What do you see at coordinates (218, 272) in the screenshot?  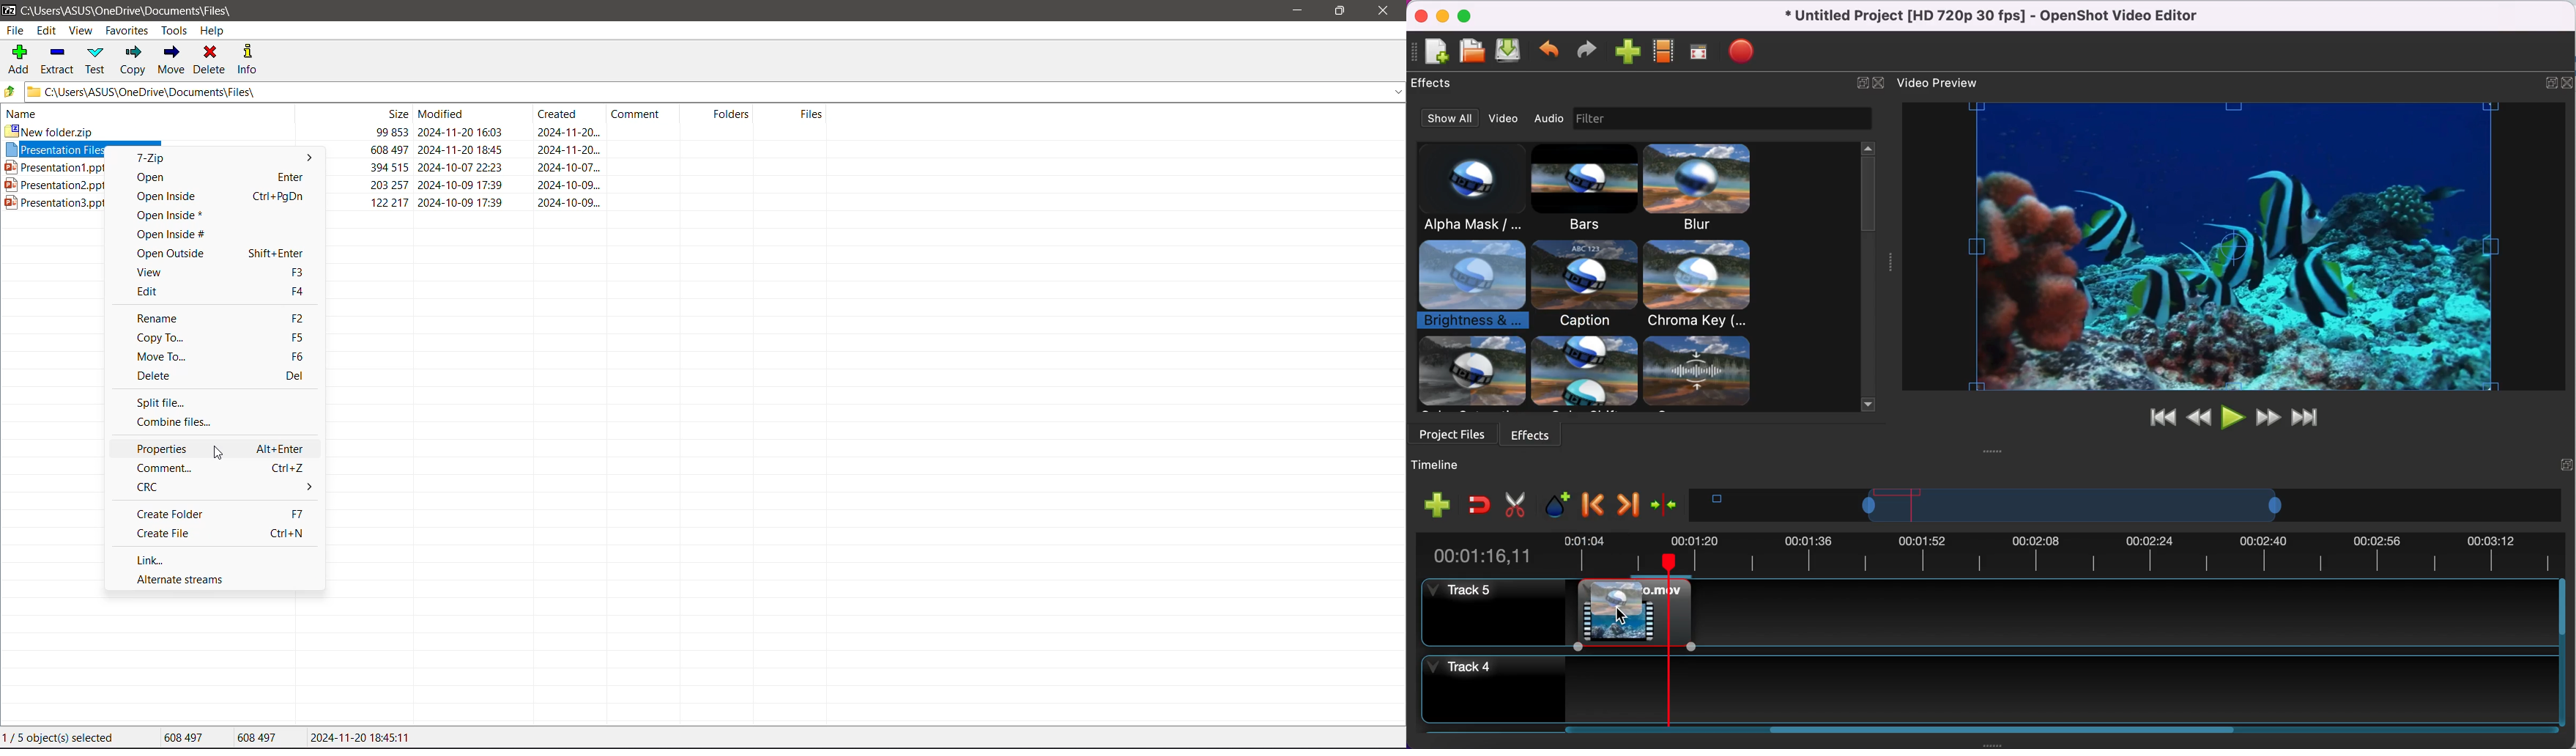 I see `View` at bounding box center [218, 272].